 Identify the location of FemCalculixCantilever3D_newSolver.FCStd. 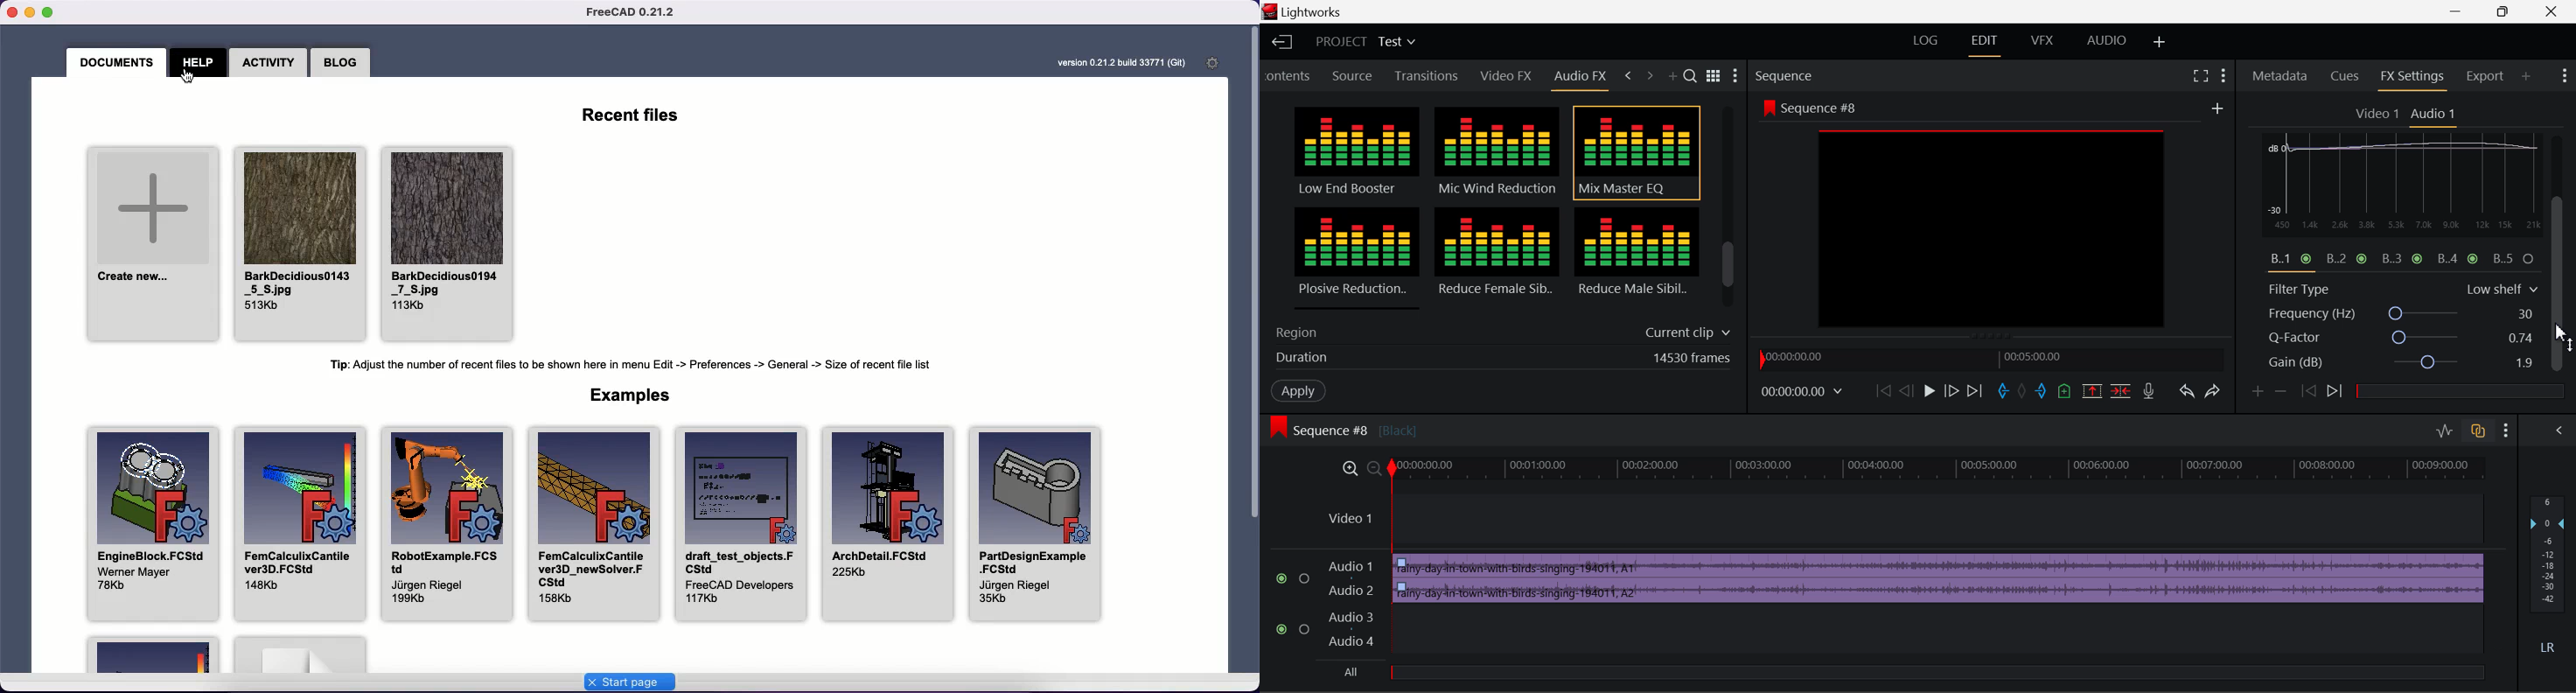
(590, 523).